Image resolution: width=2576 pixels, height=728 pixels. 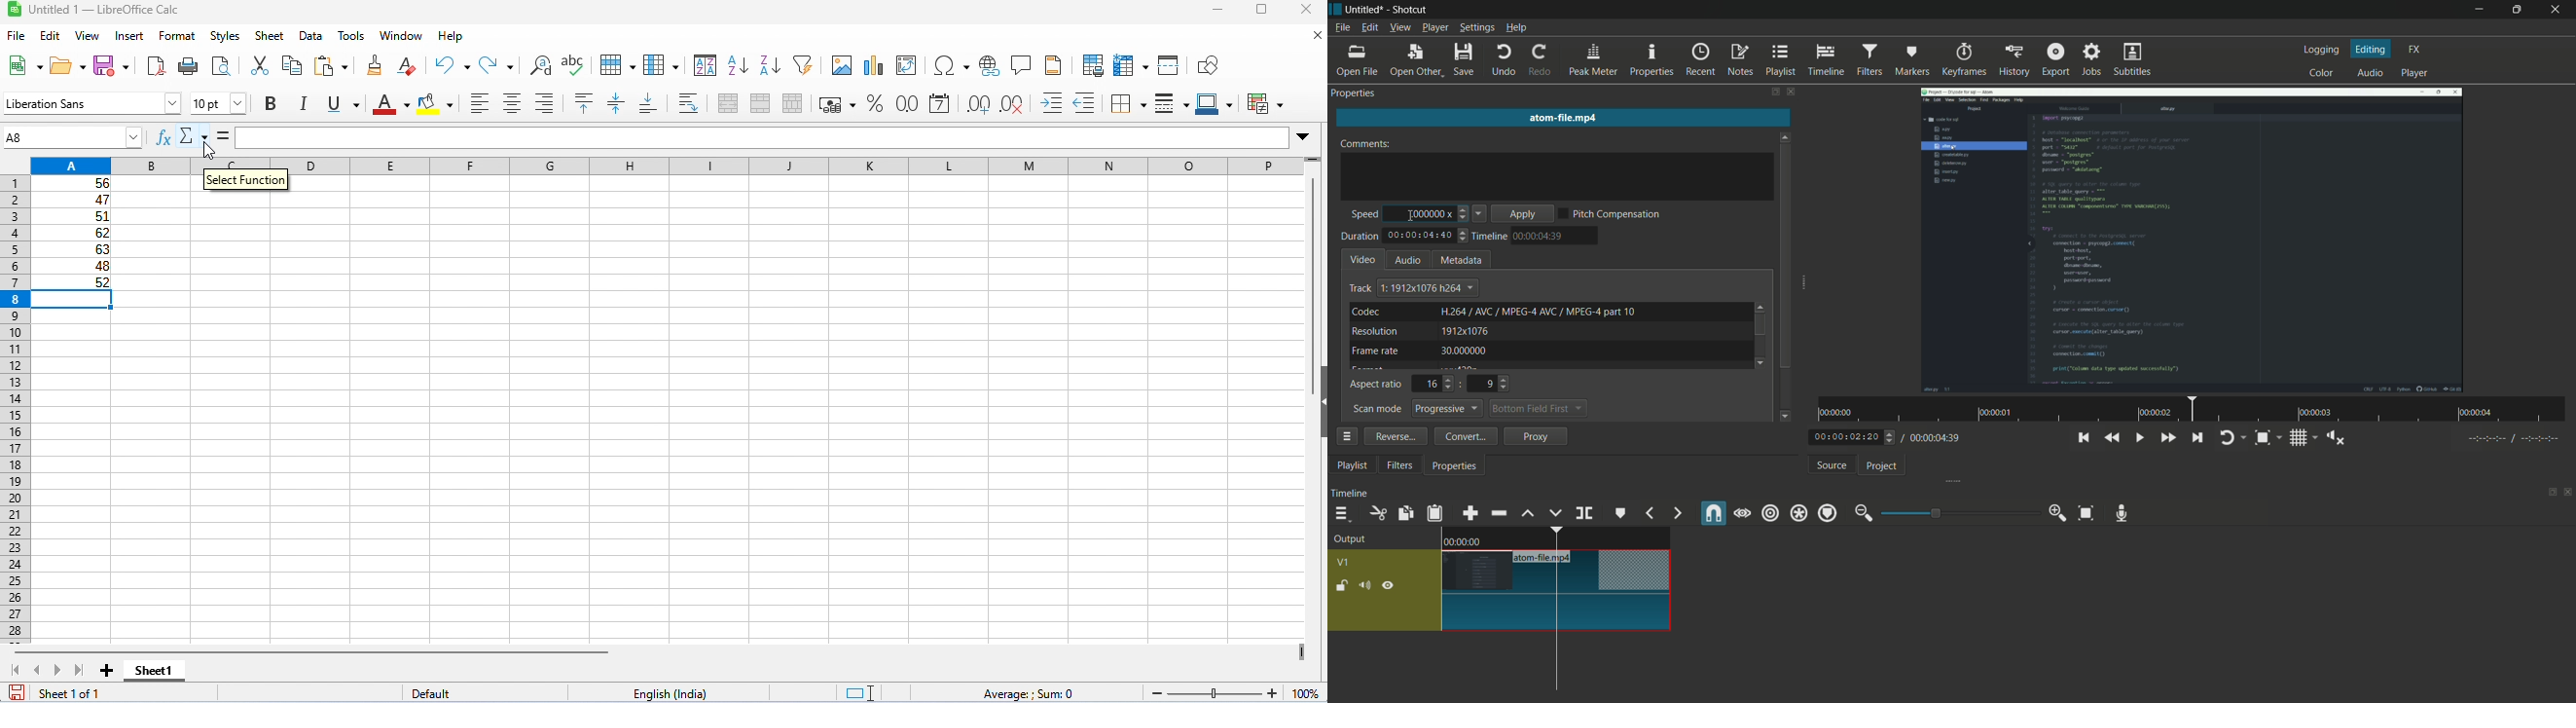 What do you see at coordinates (58, 672) in the screenshot?
I see `next sheet` at bounding box center [58, 672].